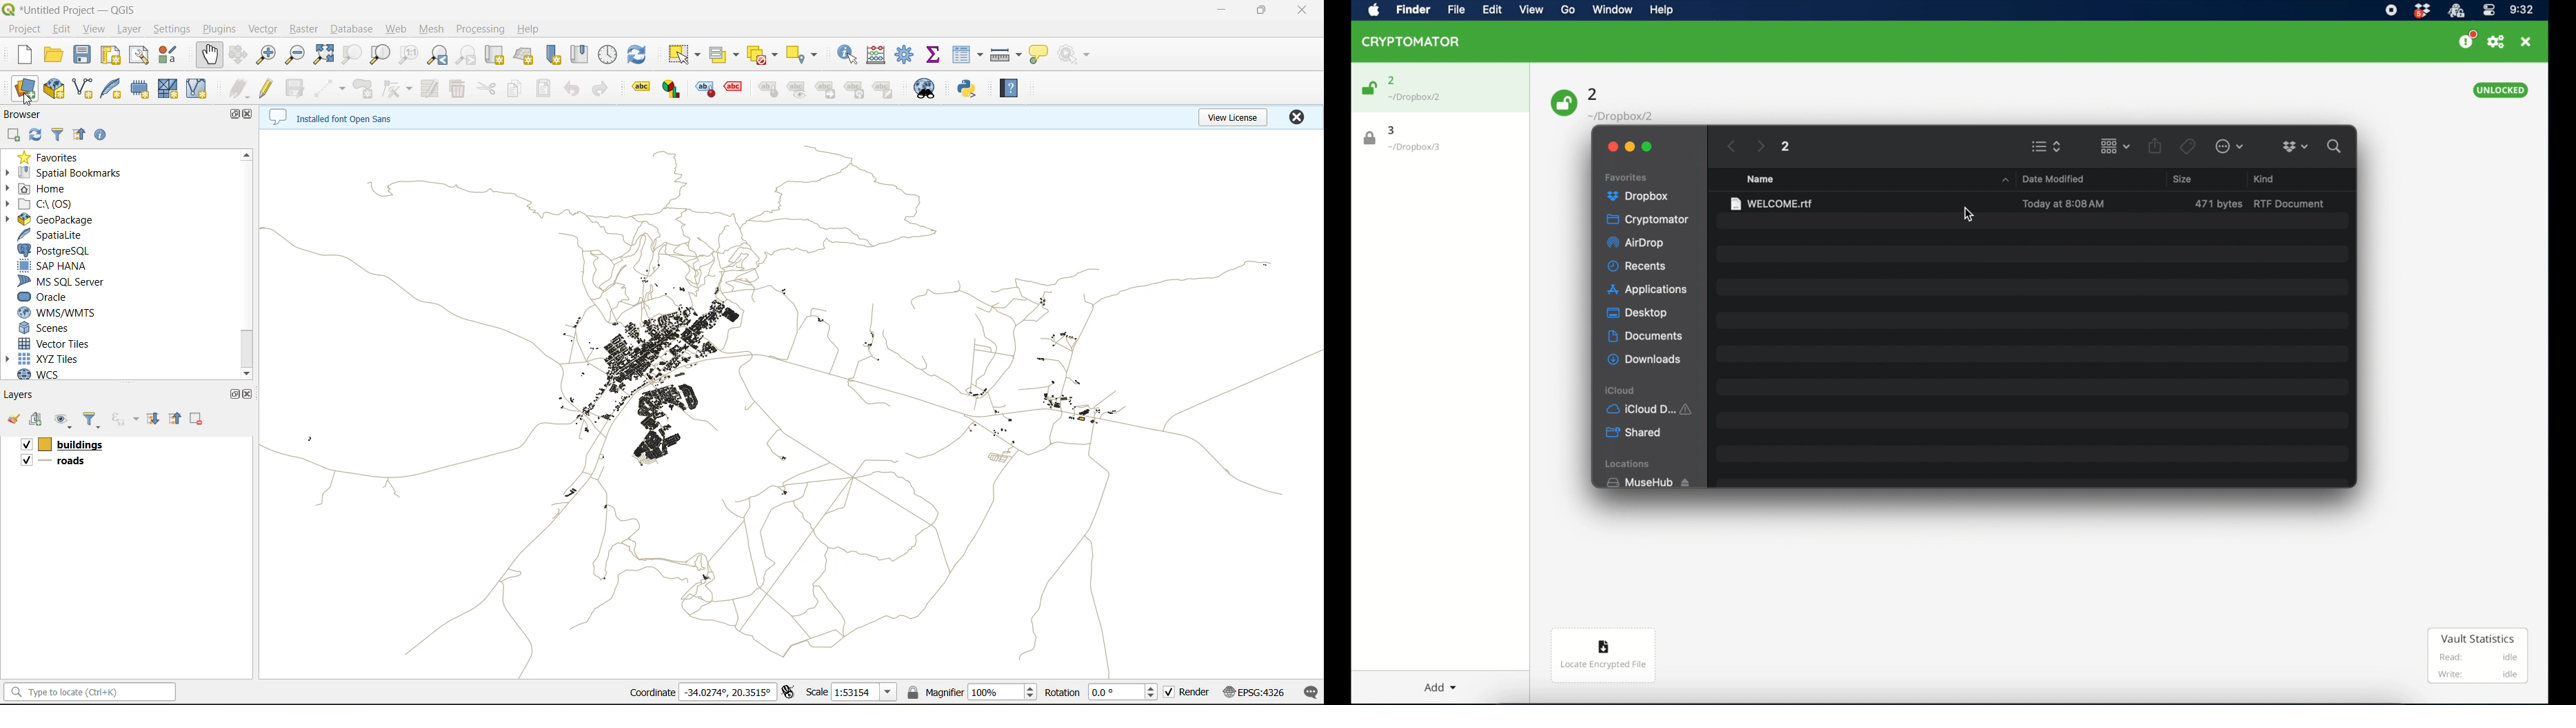  What do you see at coordinates (396, 90) in the screenshot?
I see `vertex tools` at bounding box center [396, 90].